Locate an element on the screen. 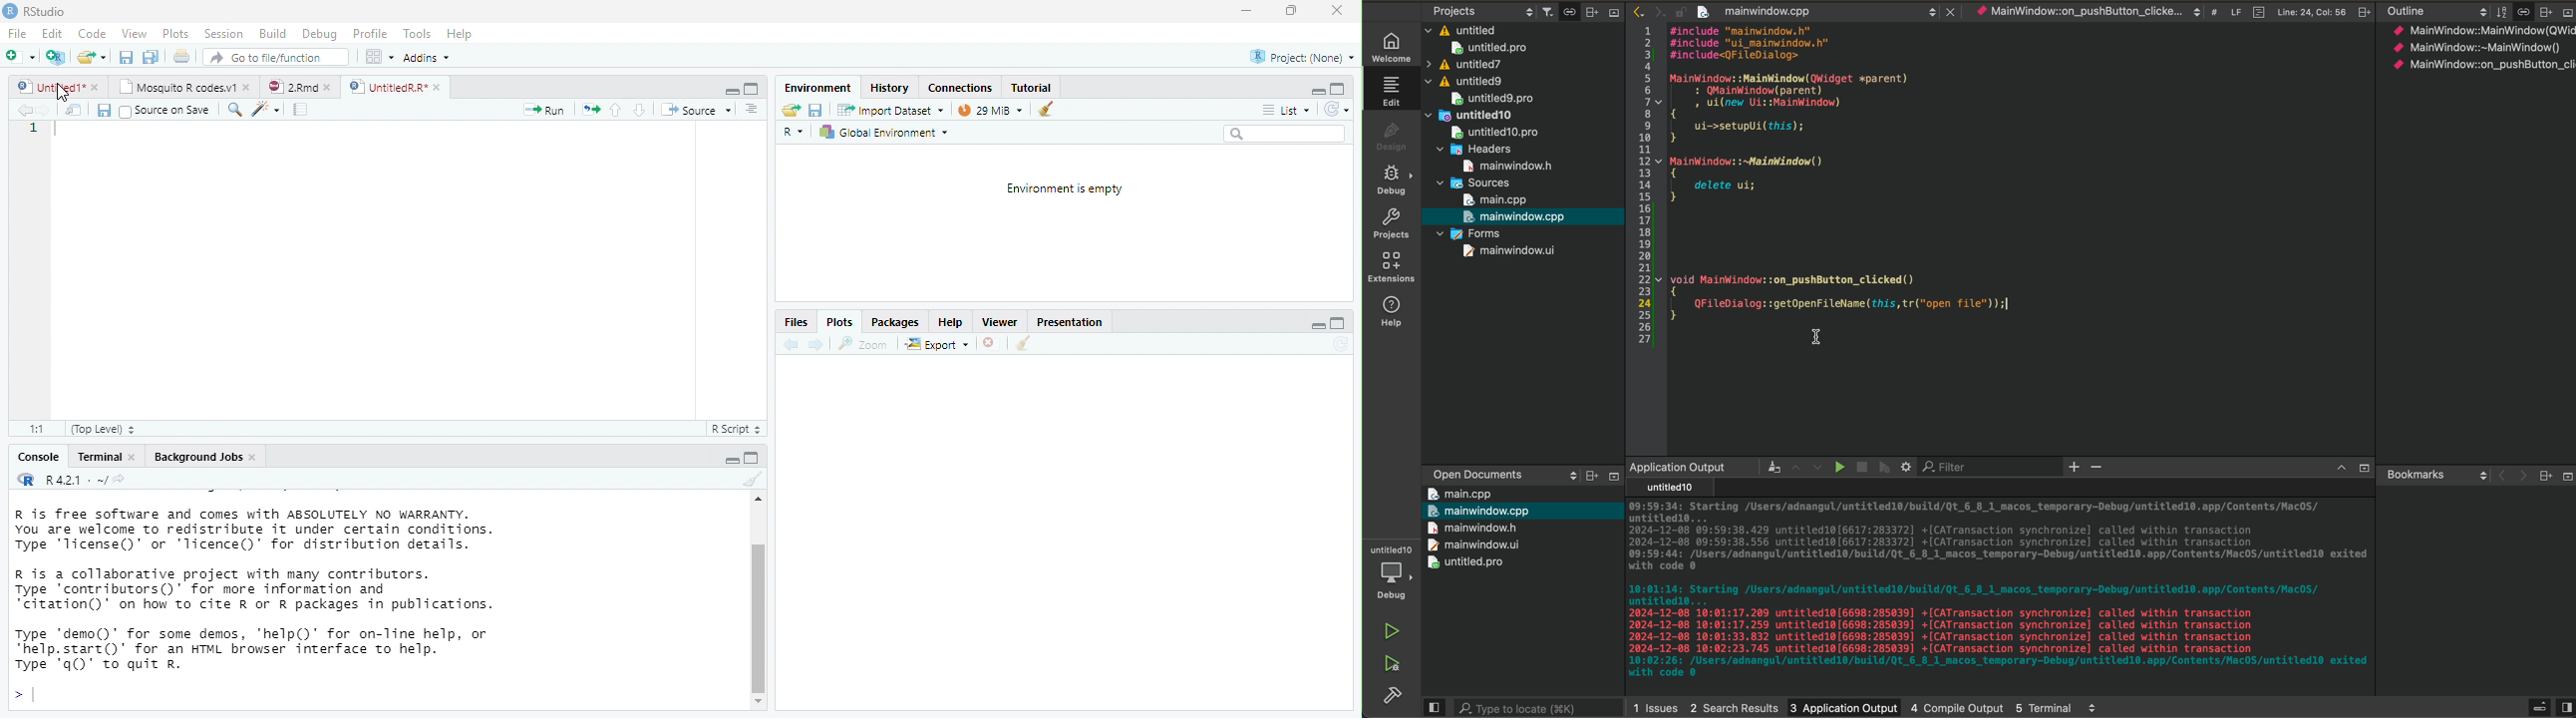 This screenshot has height=728, width=2576. close is located at coordinates (440, 88).